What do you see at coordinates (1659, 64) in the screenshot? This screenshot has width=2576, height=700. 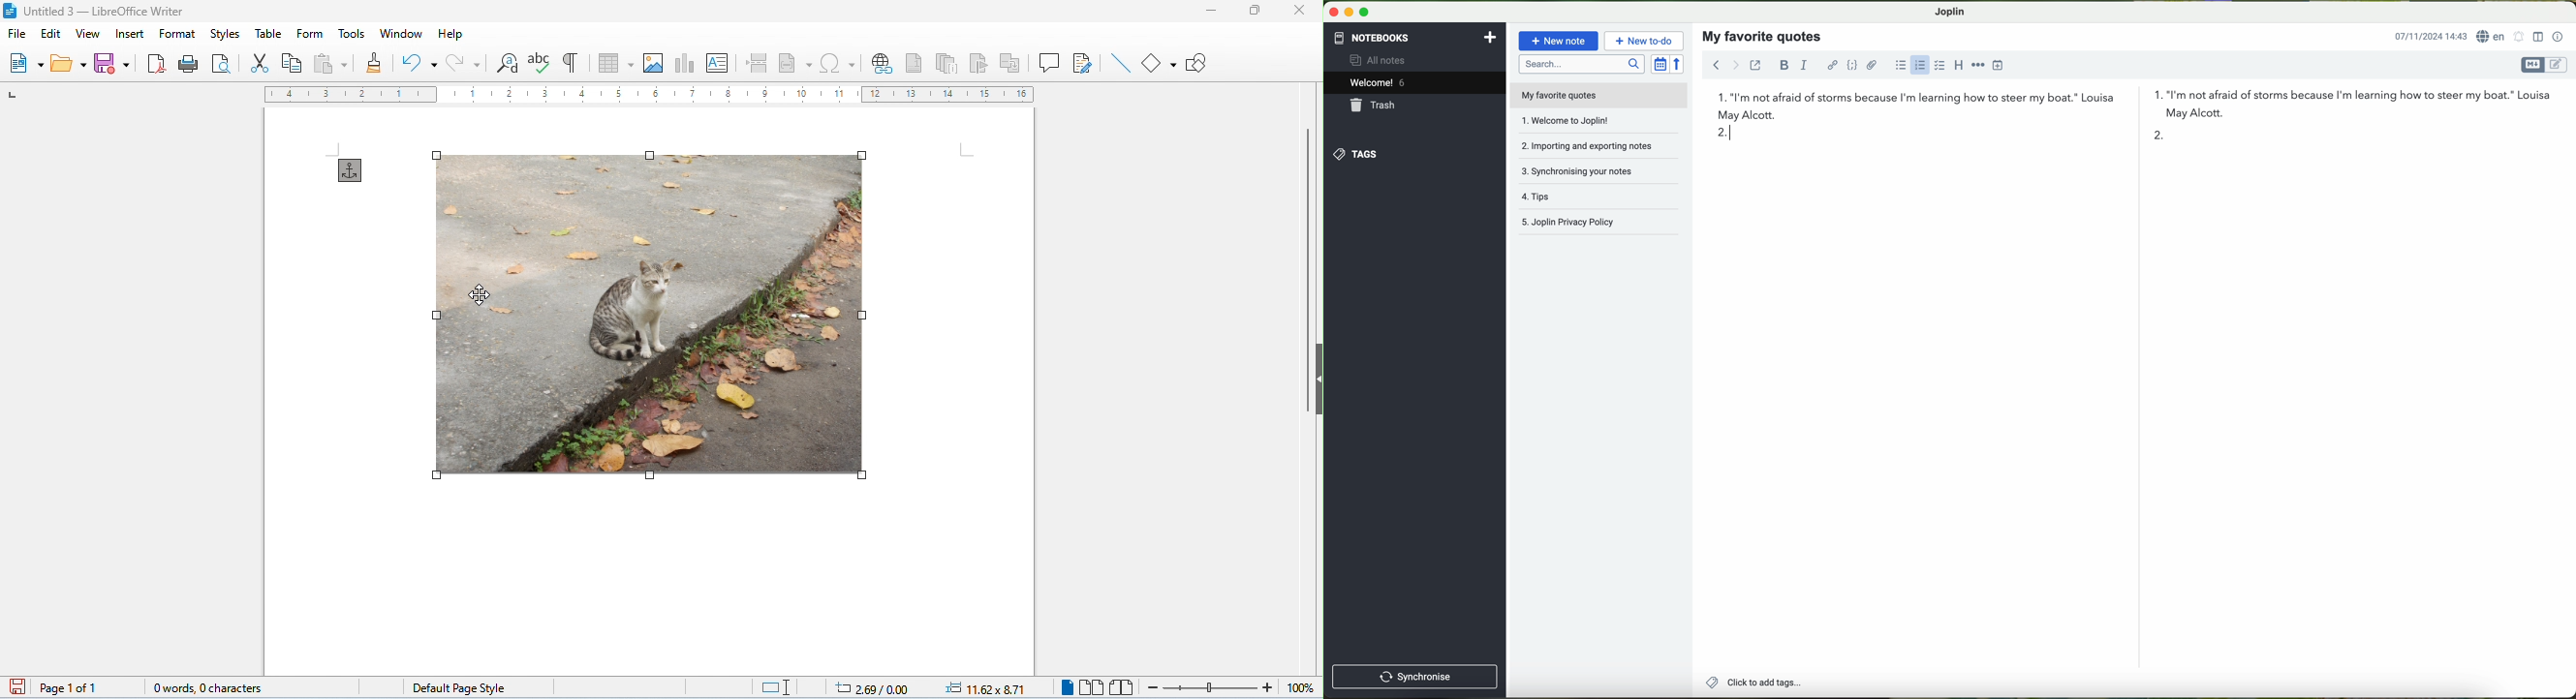 I see `toggle sort order field` at bounding box center [1659, 64].